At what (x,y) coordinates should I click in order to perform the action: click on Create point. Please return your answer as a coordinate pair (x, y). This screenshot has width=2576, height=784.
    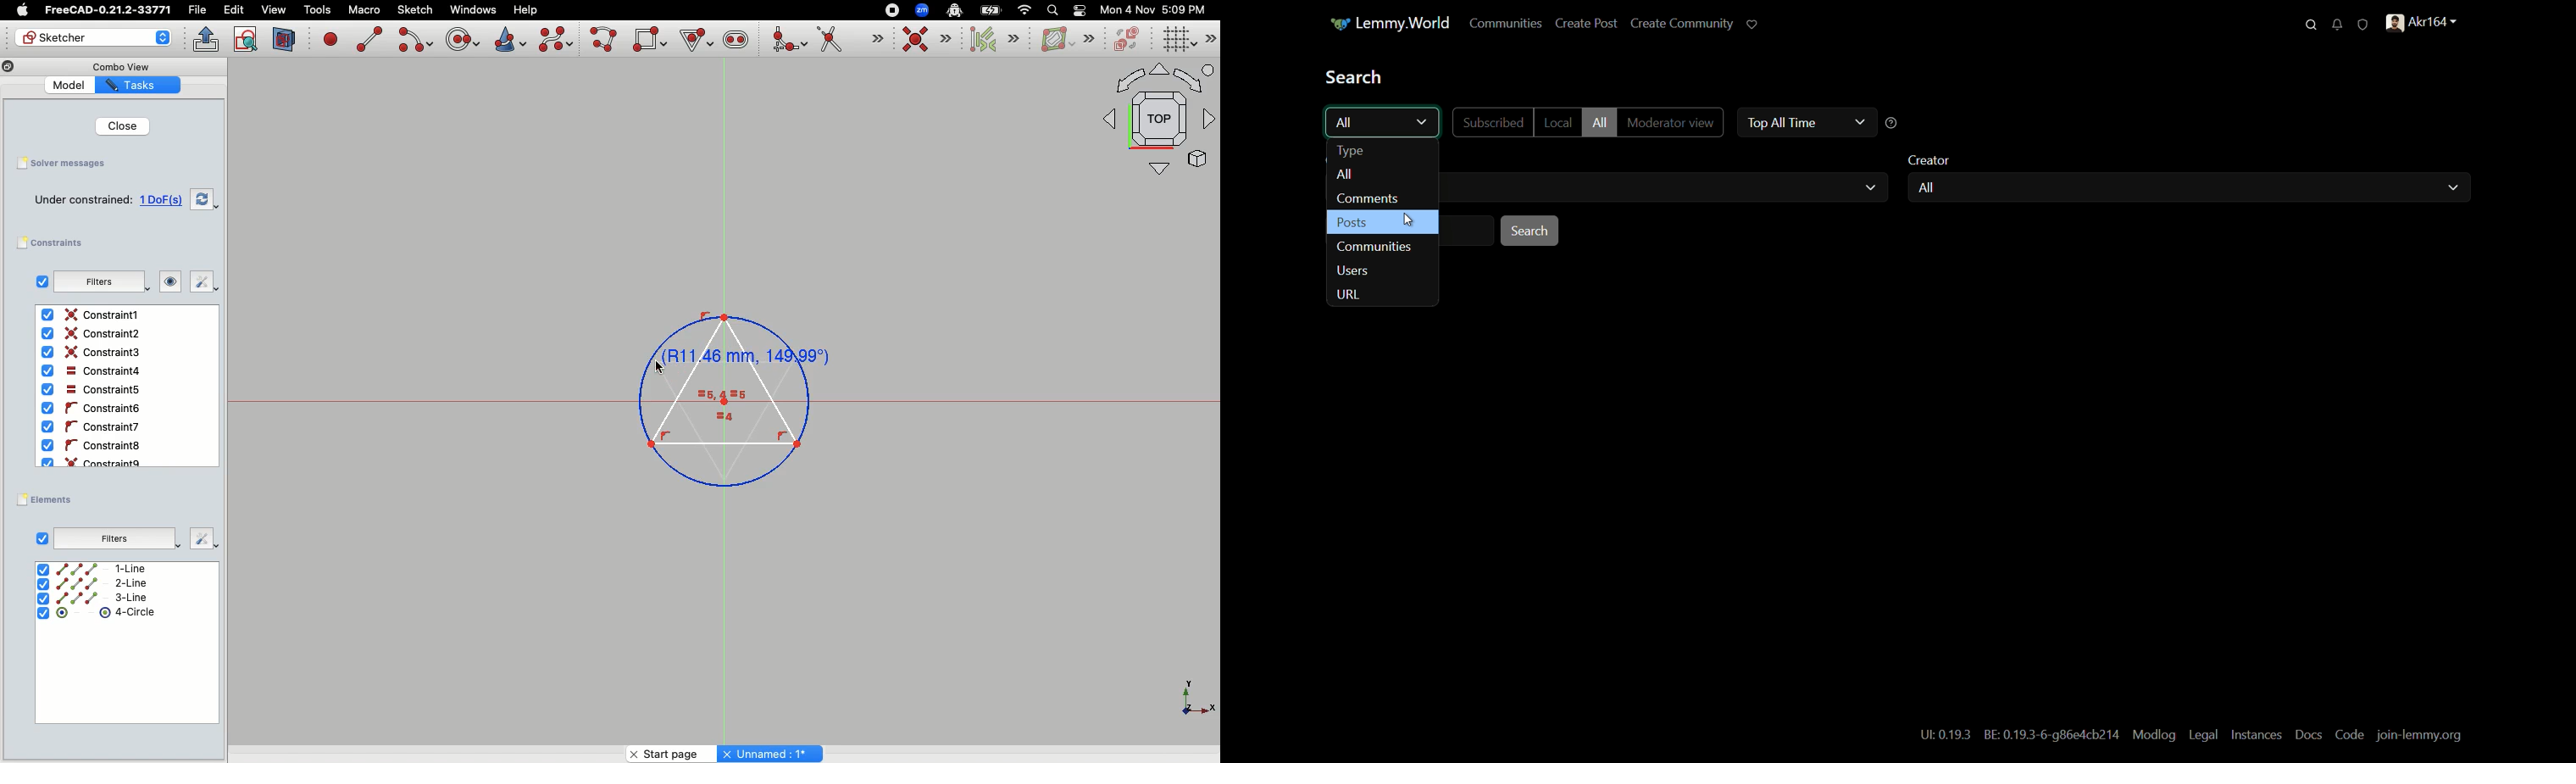
    Looking at the image, I should click on (331, 38).